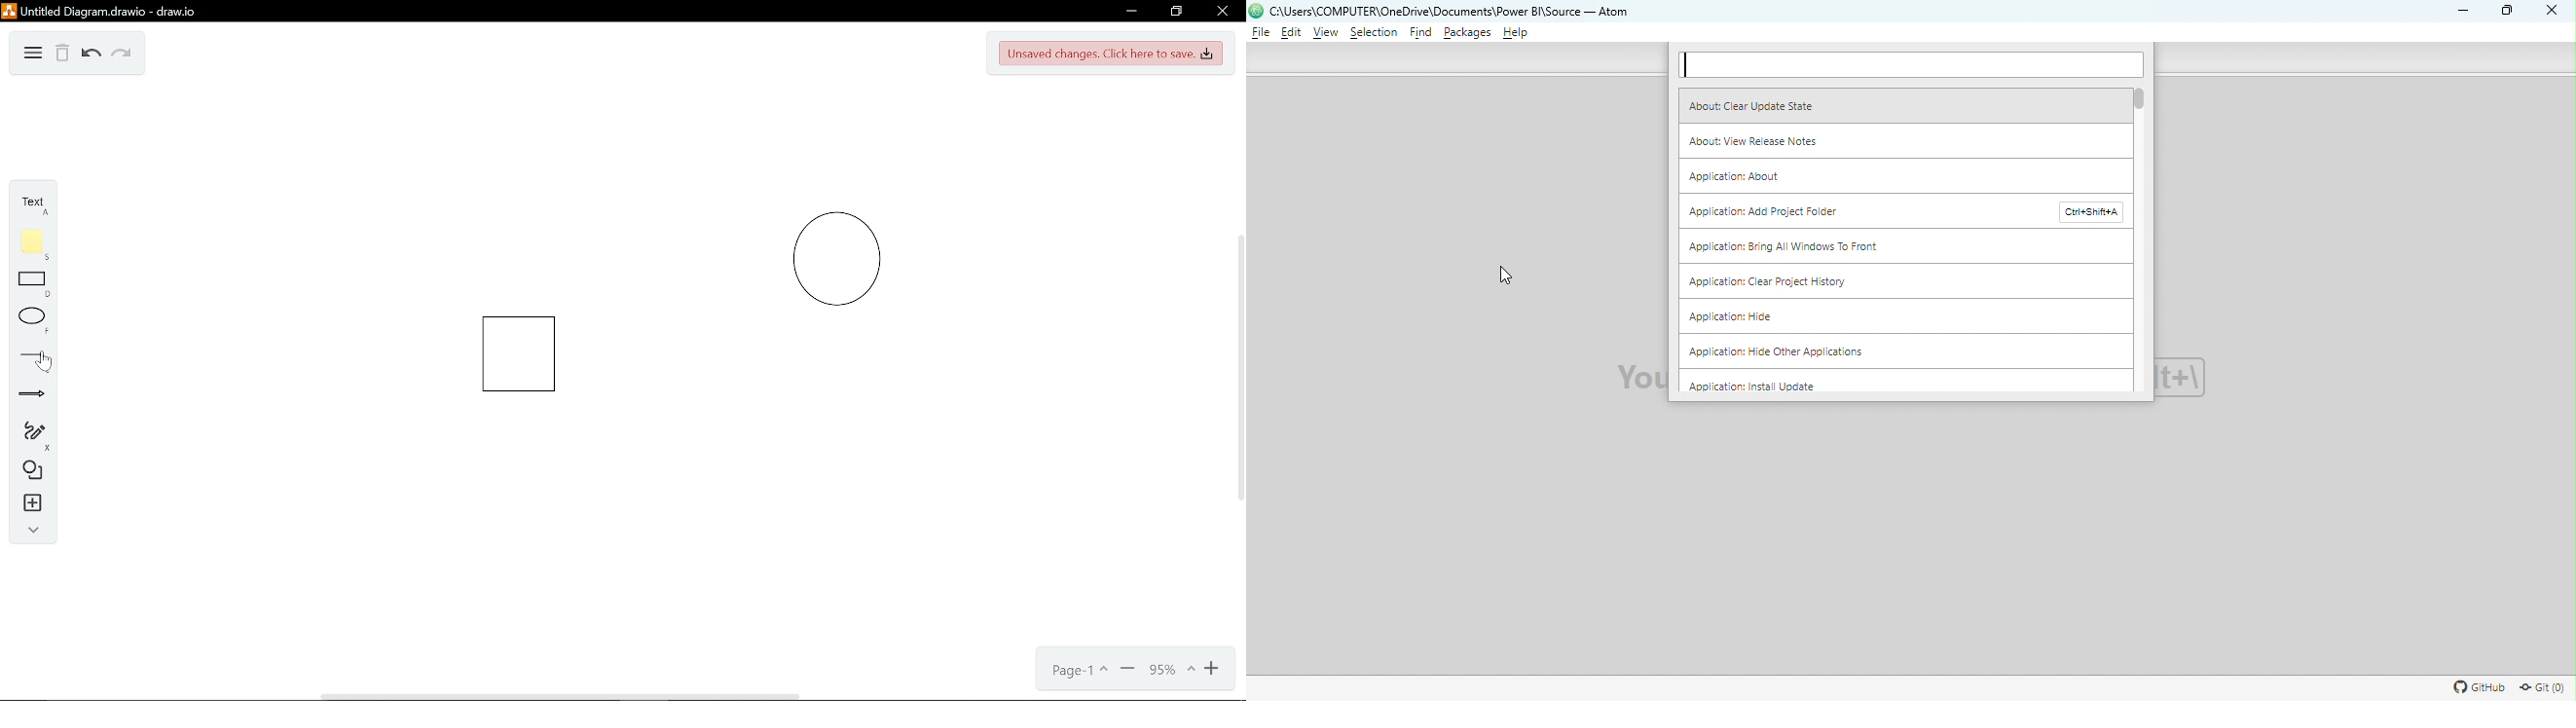  Describe the element at coordinates (122, 55) in the screenshot. I see `Redo` at that location.